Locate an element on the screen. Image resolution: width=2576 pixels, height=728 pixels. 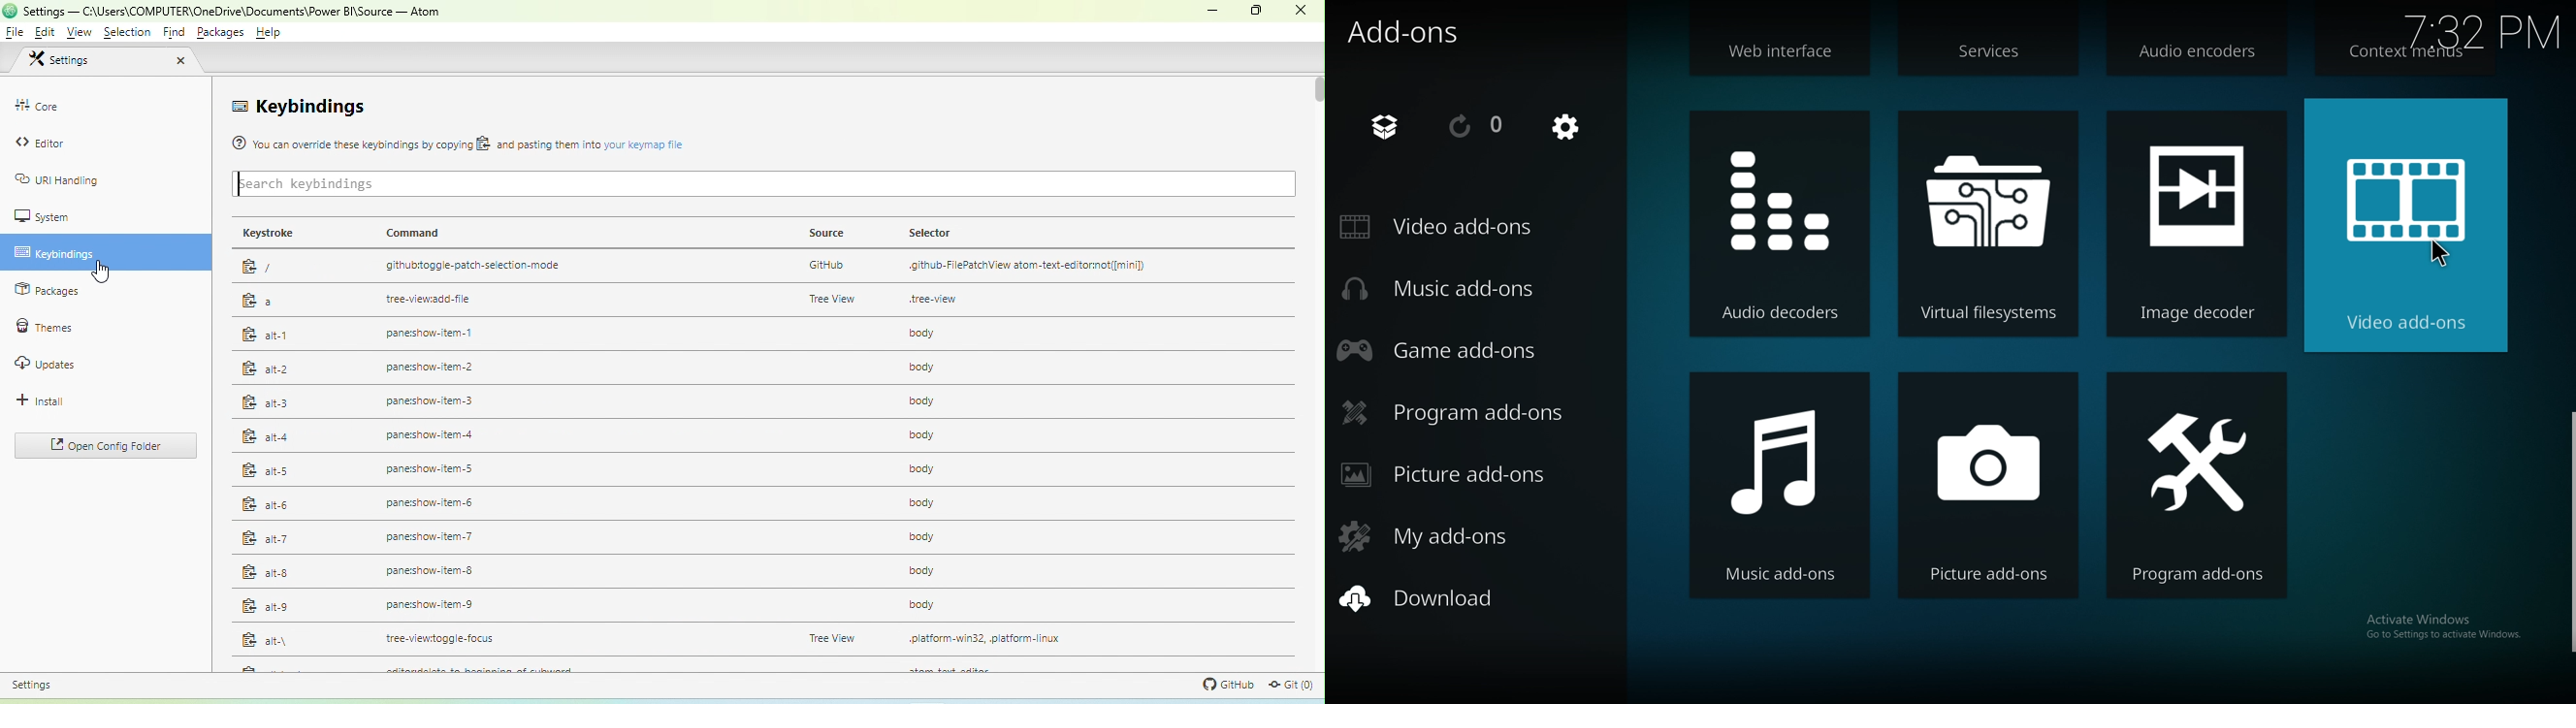
close is located at coordinates (179, 60).